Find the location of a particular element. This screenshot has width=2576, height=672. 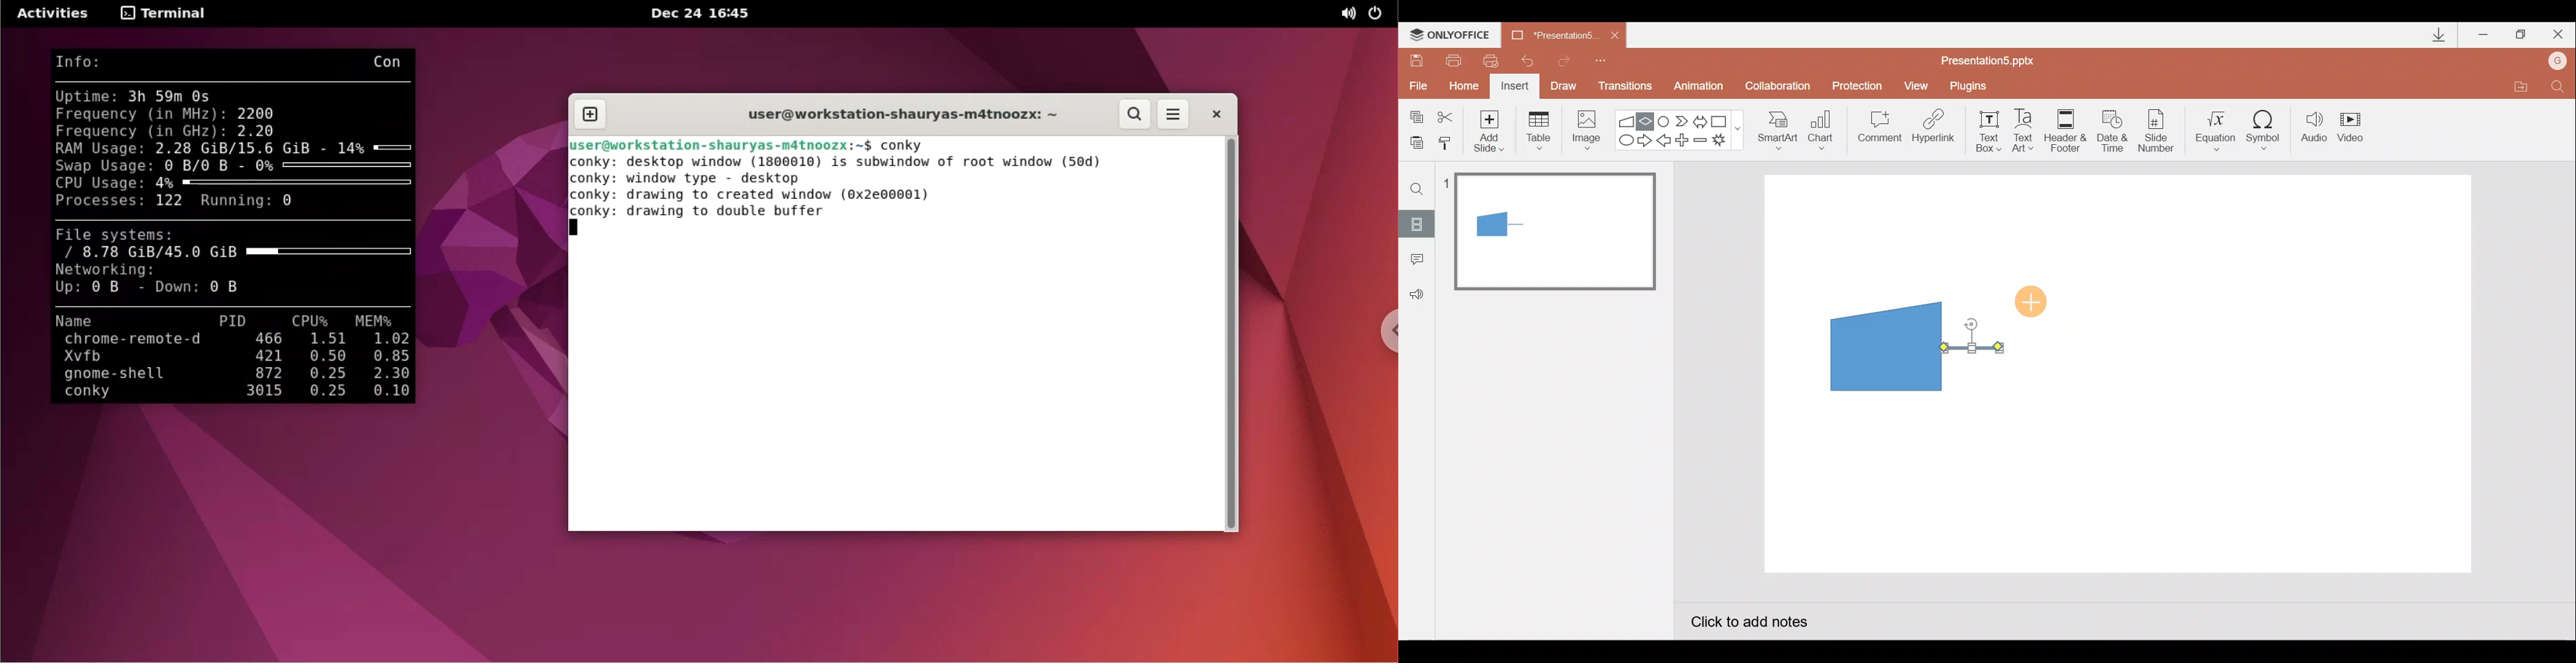

Close is located at coordinates (2559, 37).